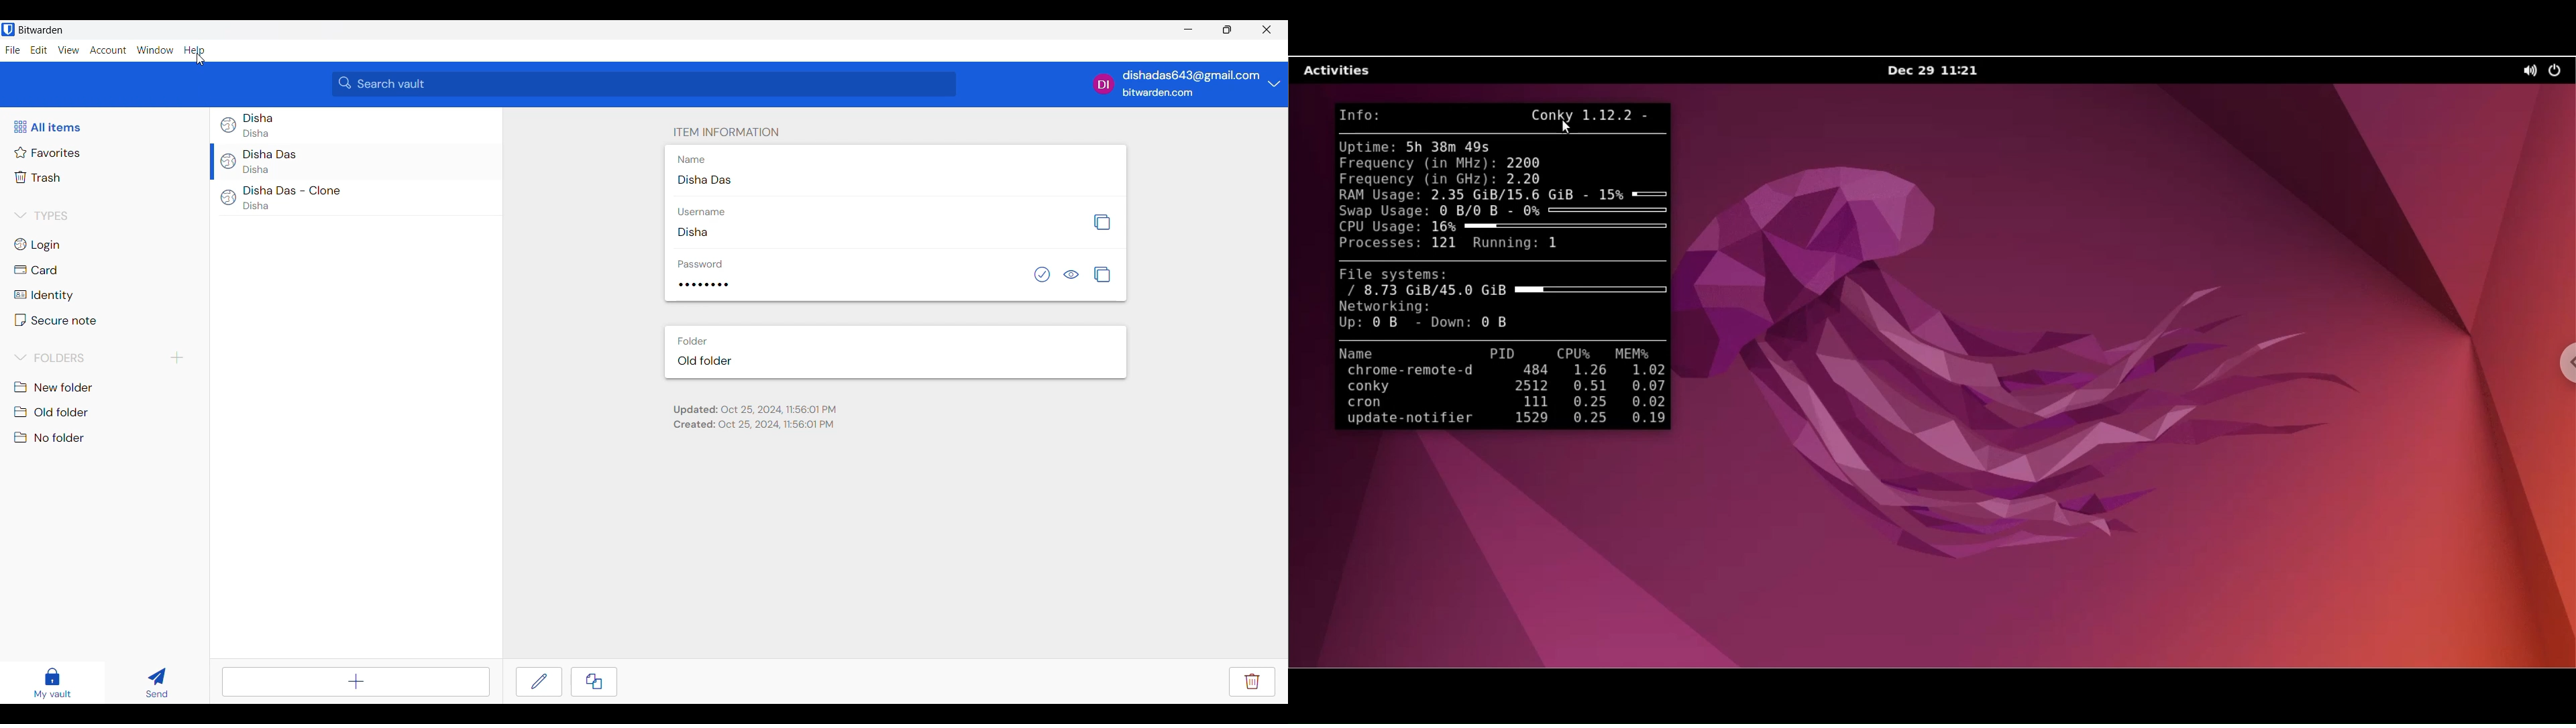  What do you see at coordinates (704, 284) in the screenshot?
I see `Encrypted password` at bounding box center [704, 284].